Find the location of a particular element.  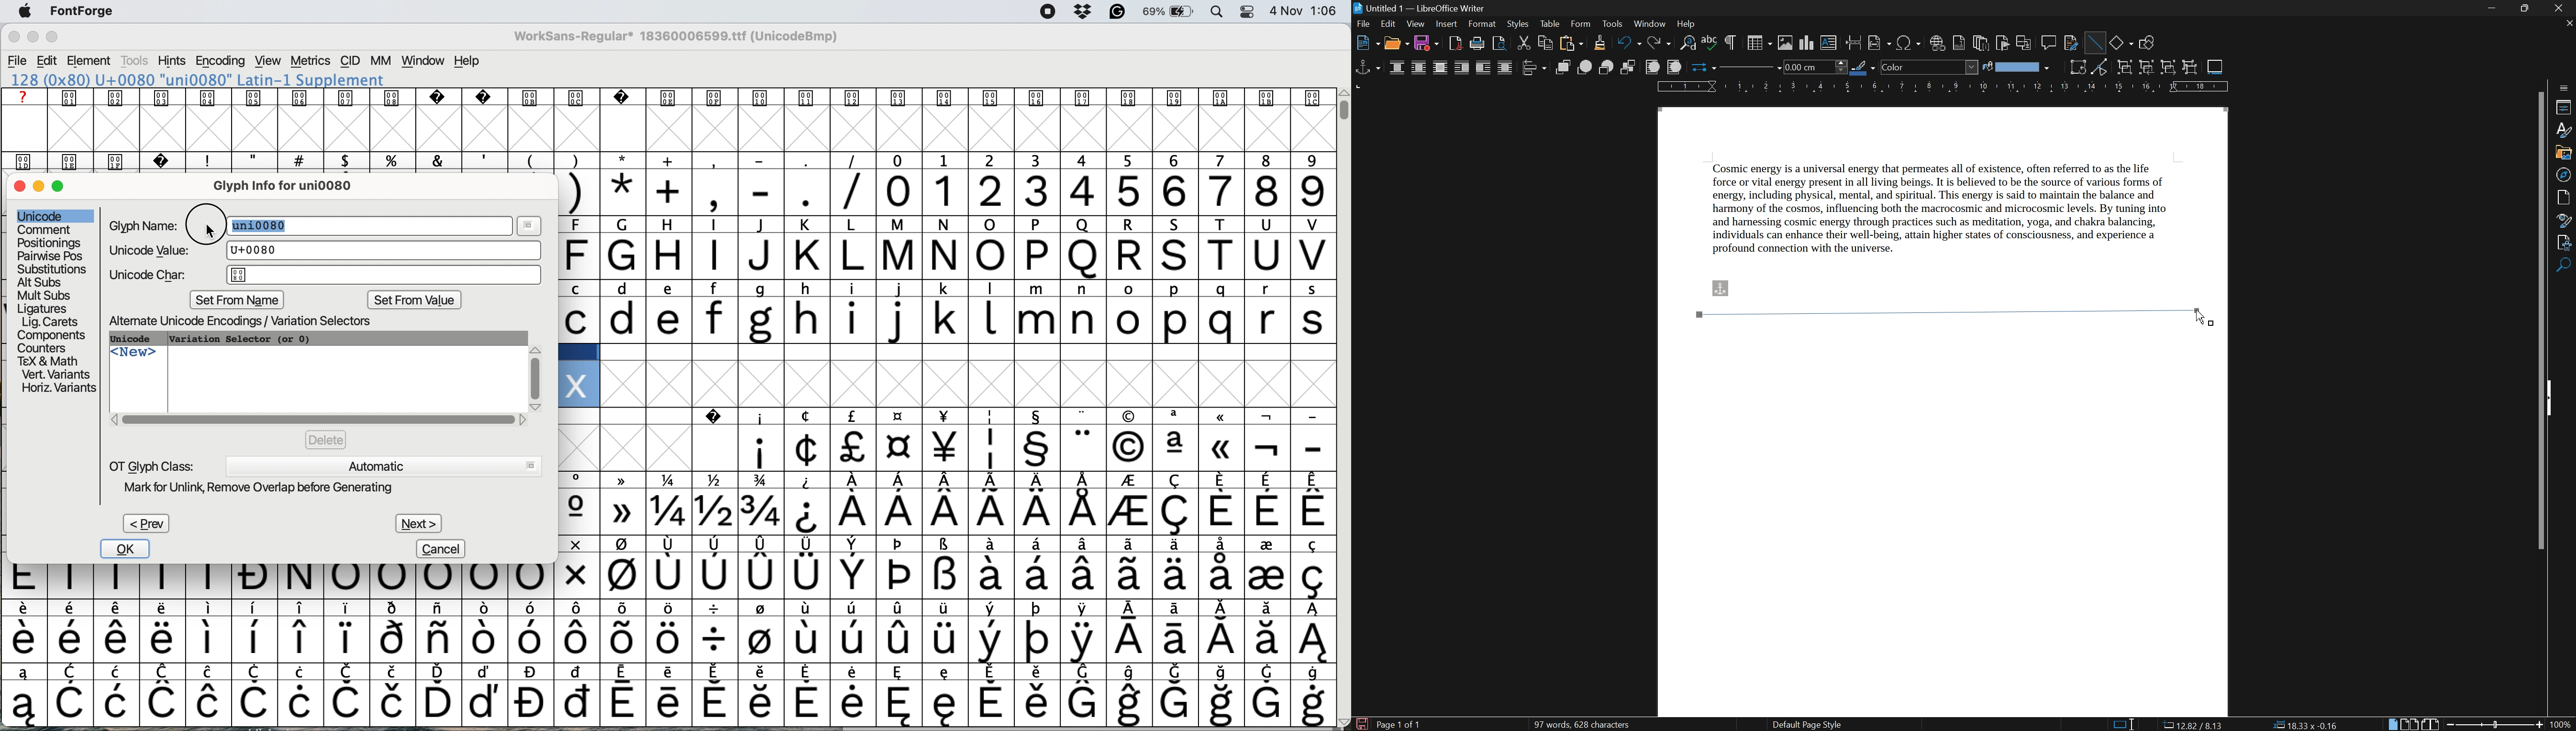

parallel is located at coordinates (1420, 68).